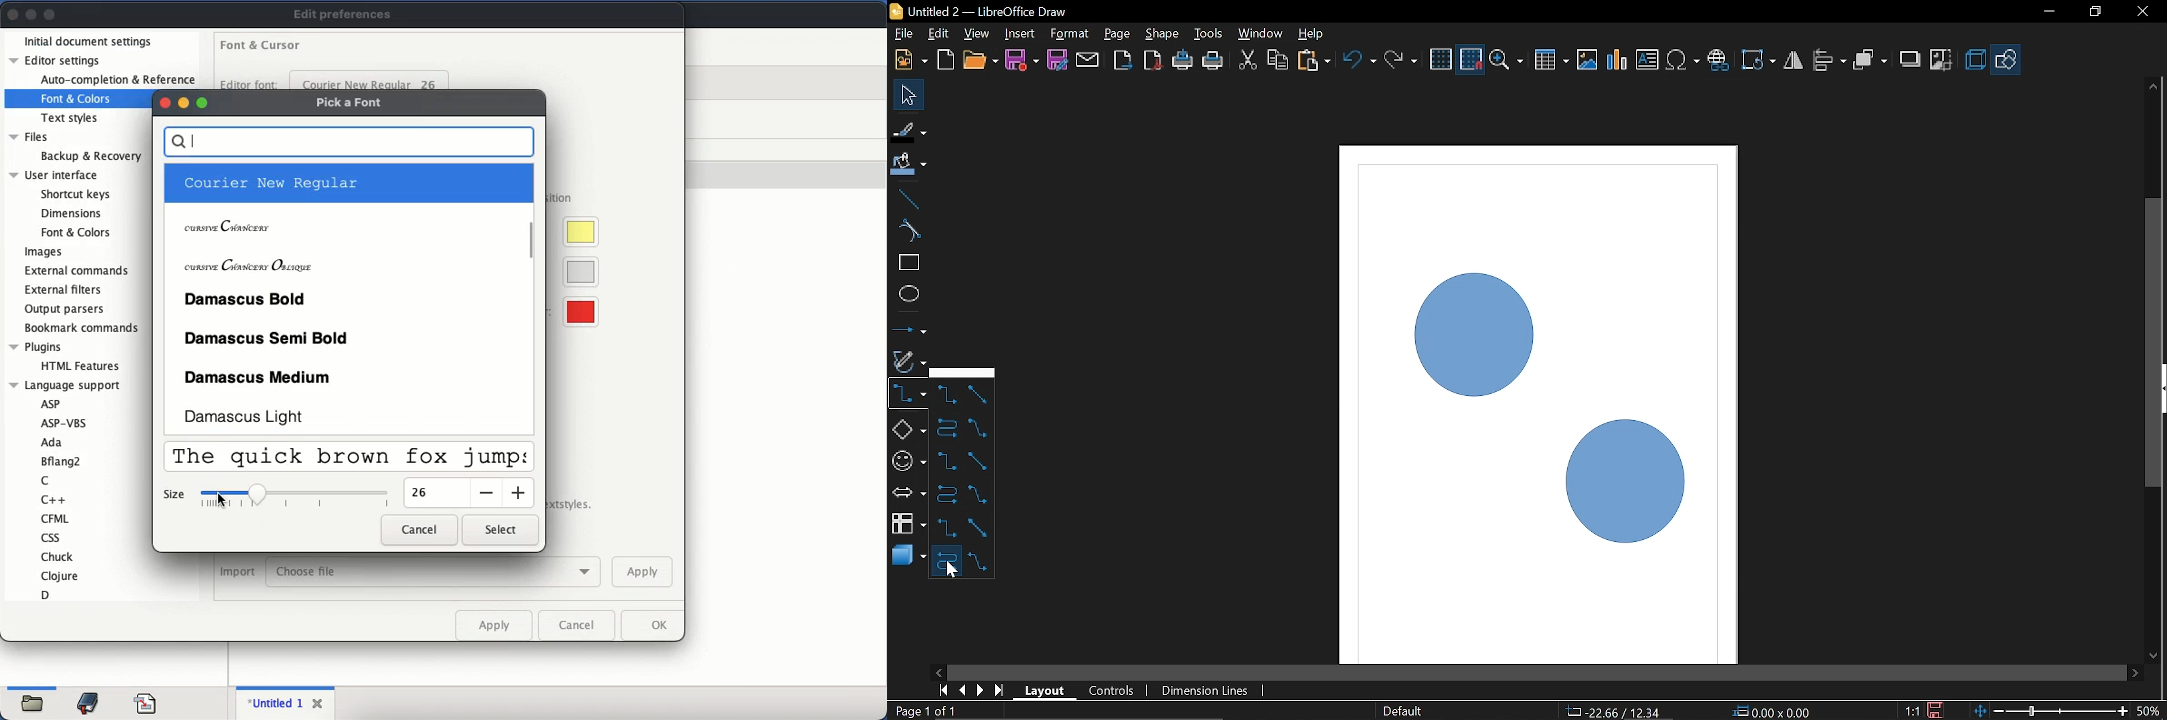 The image size is (2184, 728). Describe the element at coordinates (1587, 60) in the screenshot. I see `Insert image` at that location.